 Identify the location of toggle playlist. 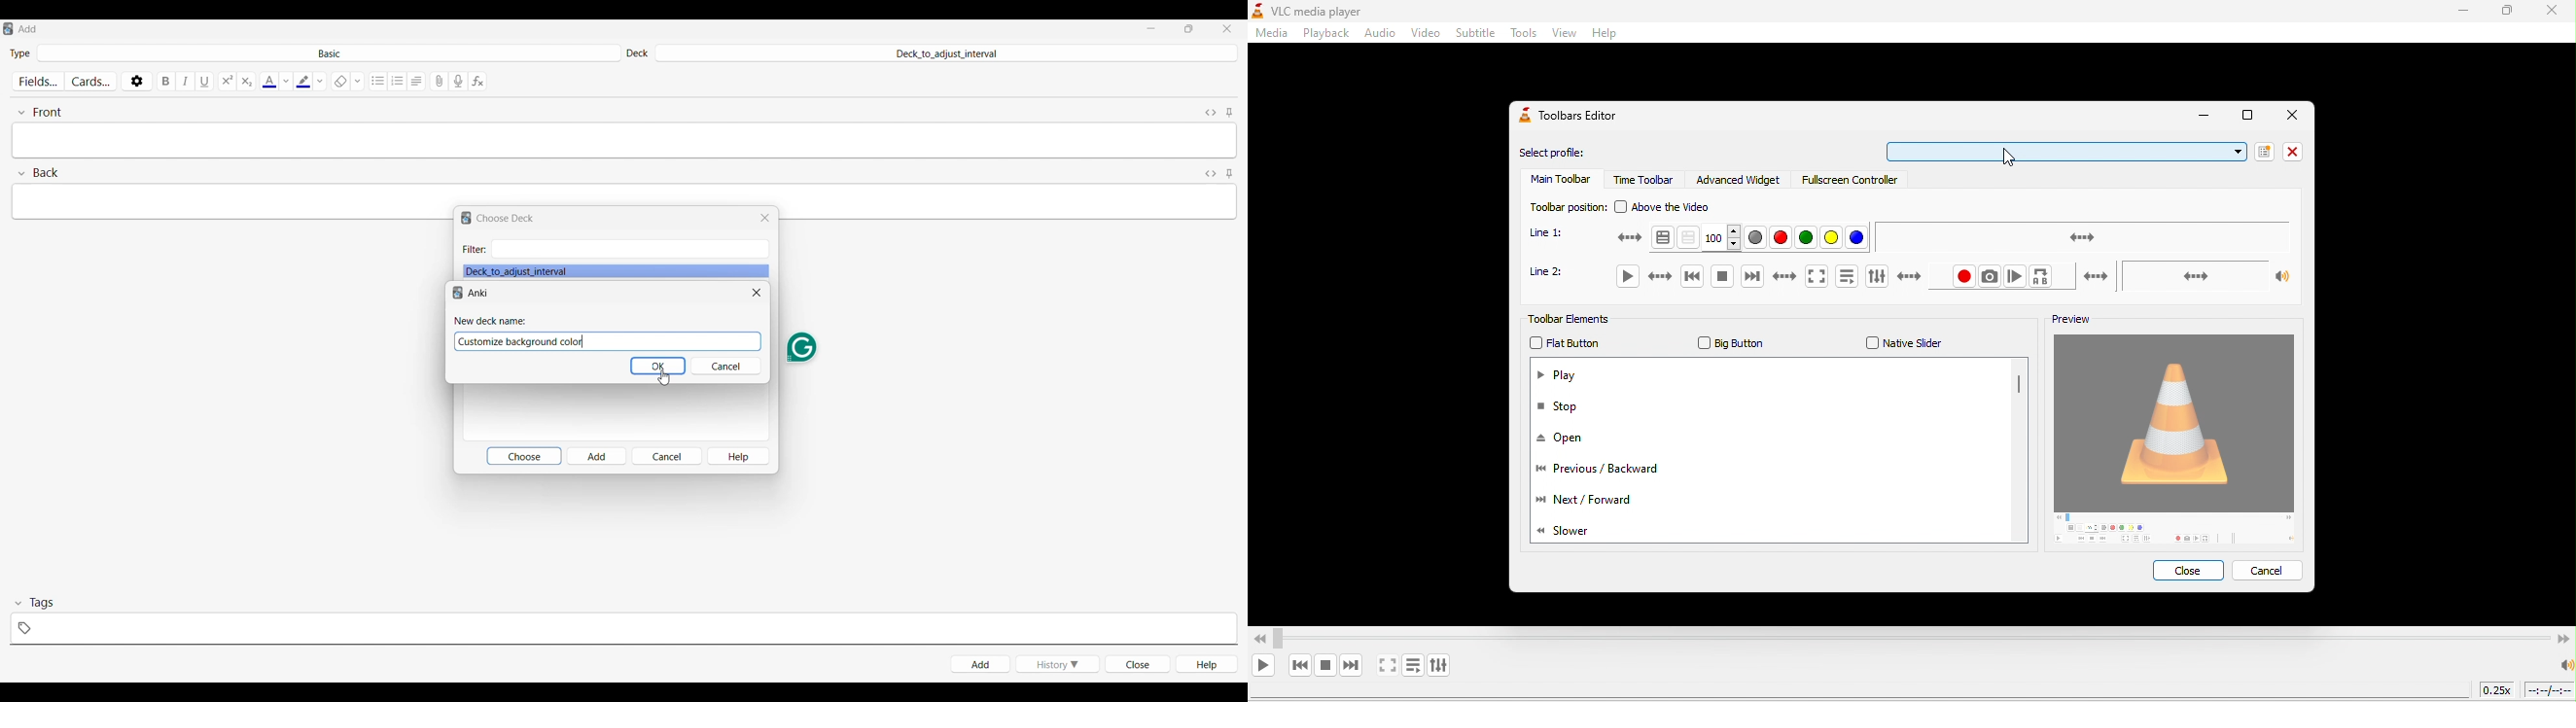
(1414, 665).